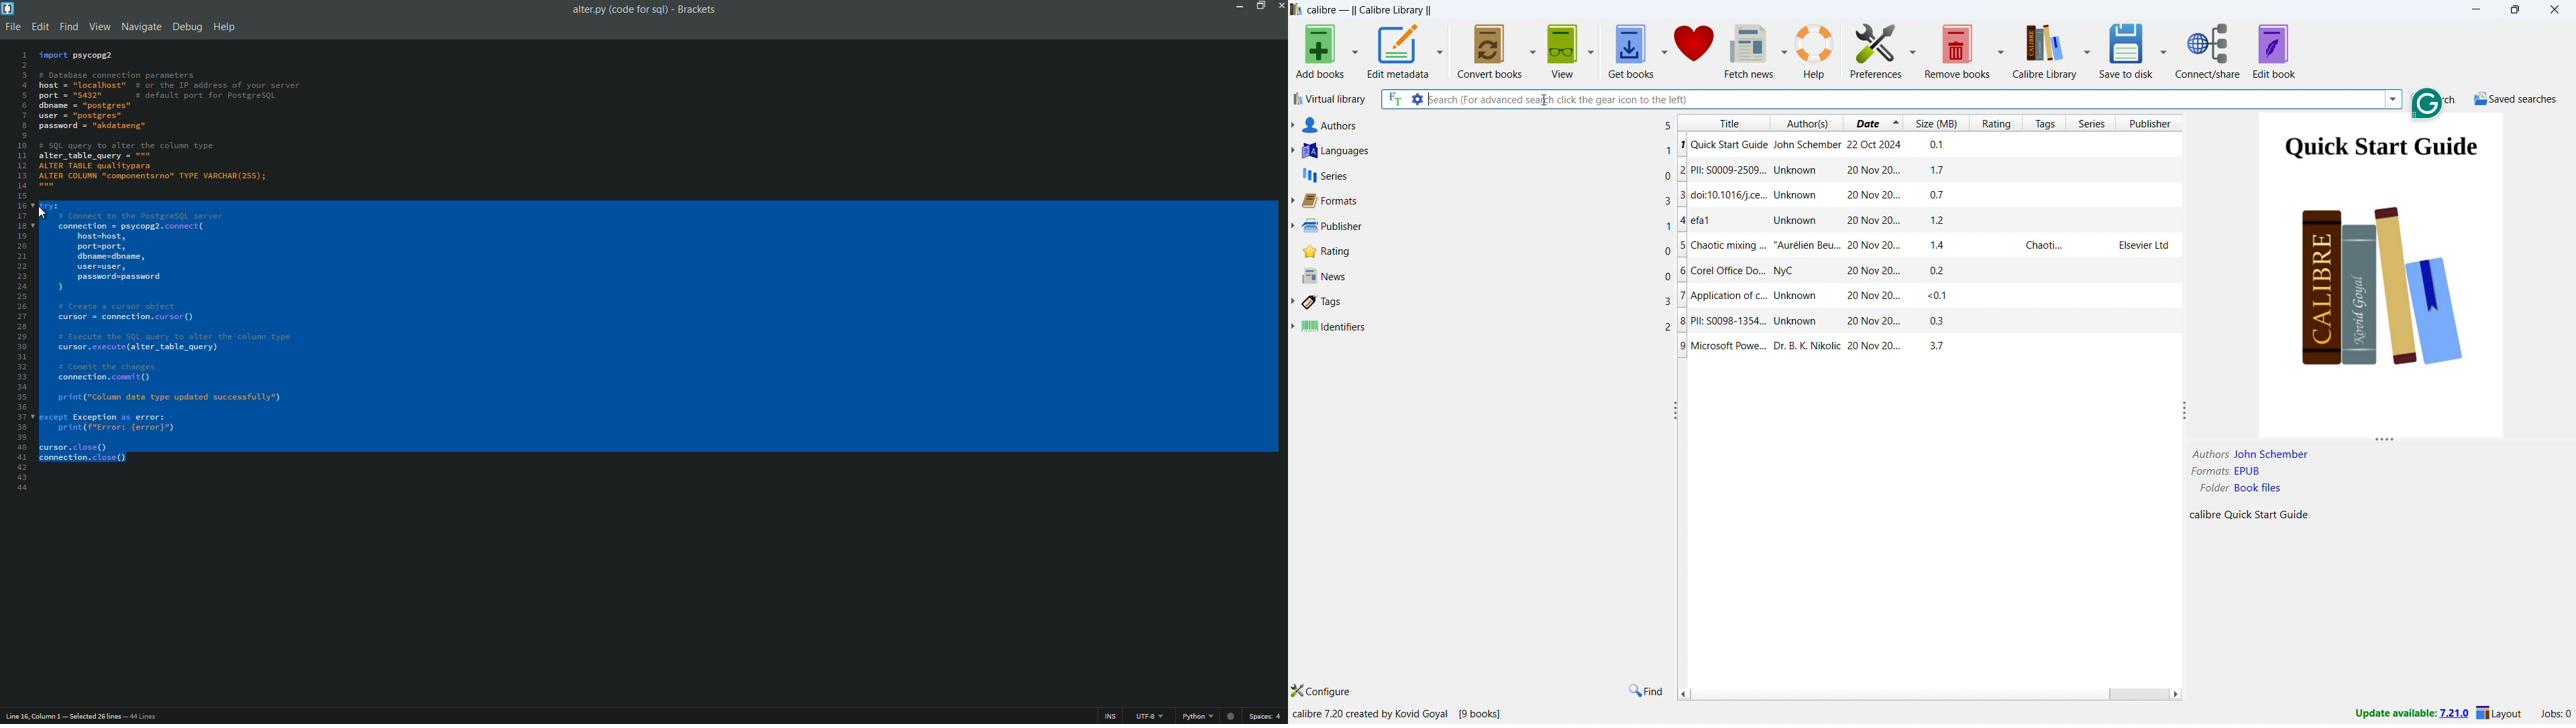 This screenshot has width=2576, height=728. I want to click on publisher, so click(1487, 225).